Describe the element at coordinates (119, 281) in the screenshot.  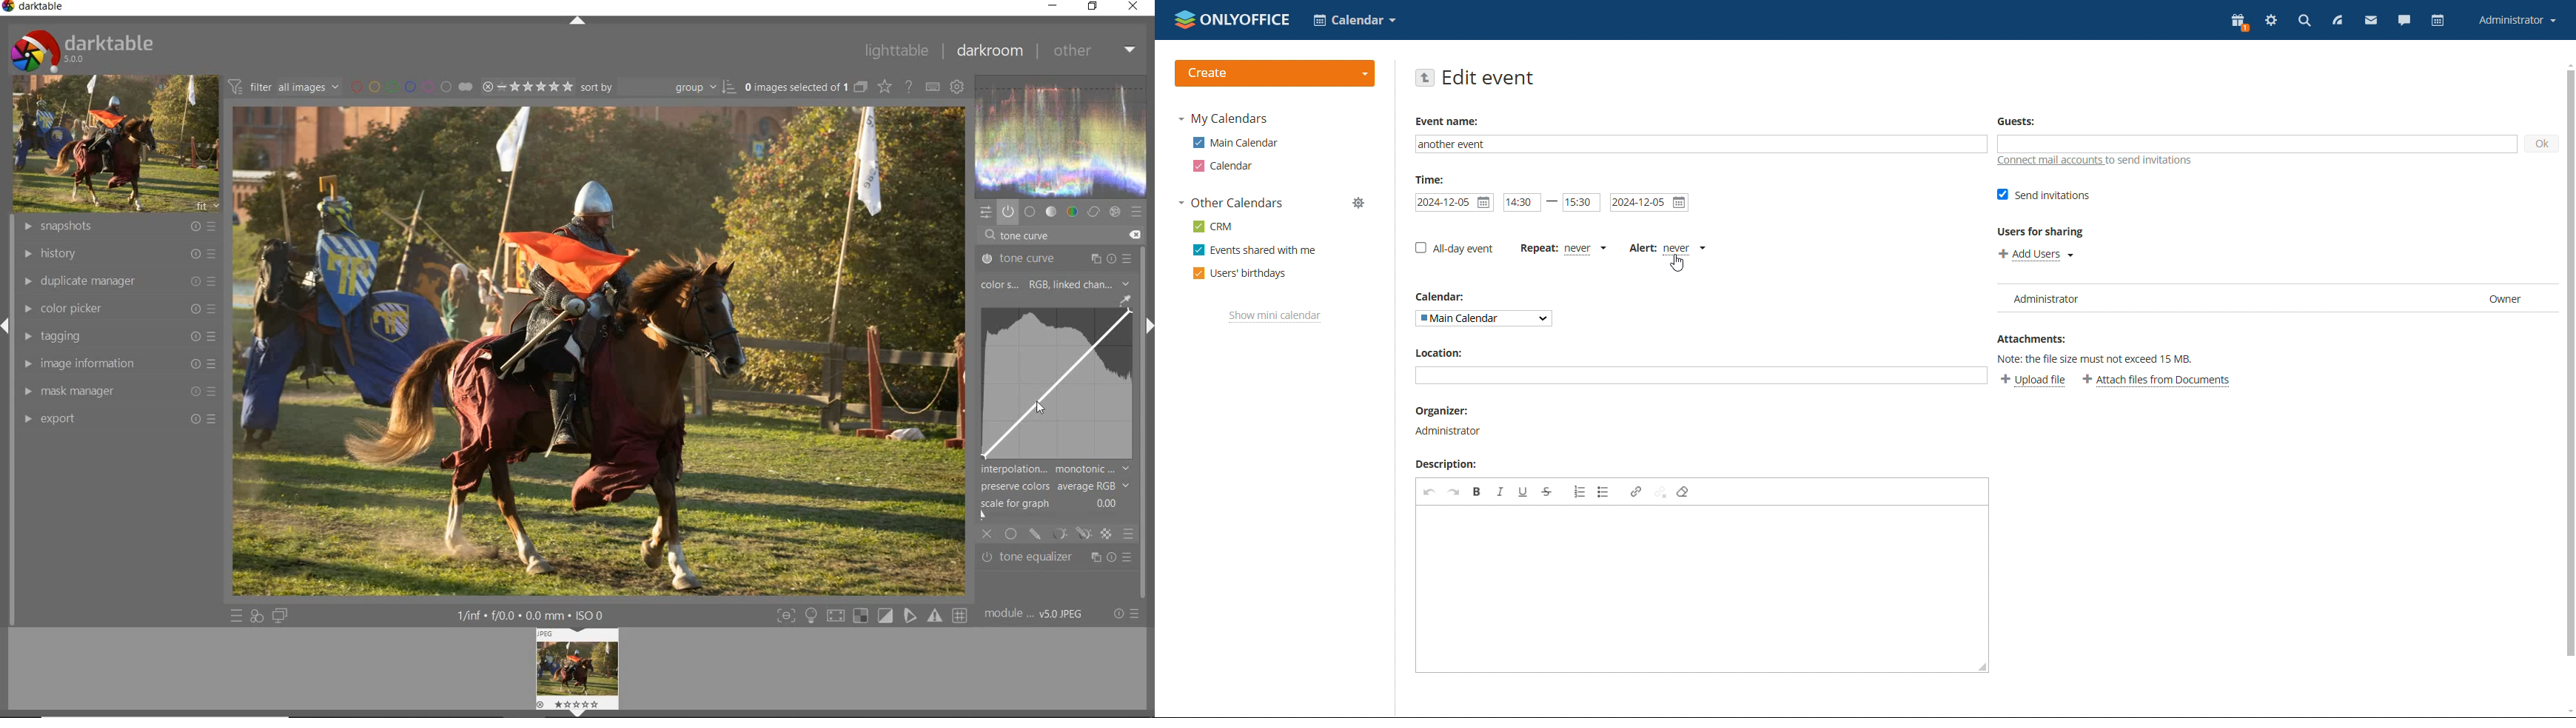
I see `duplicate manager` at that location.